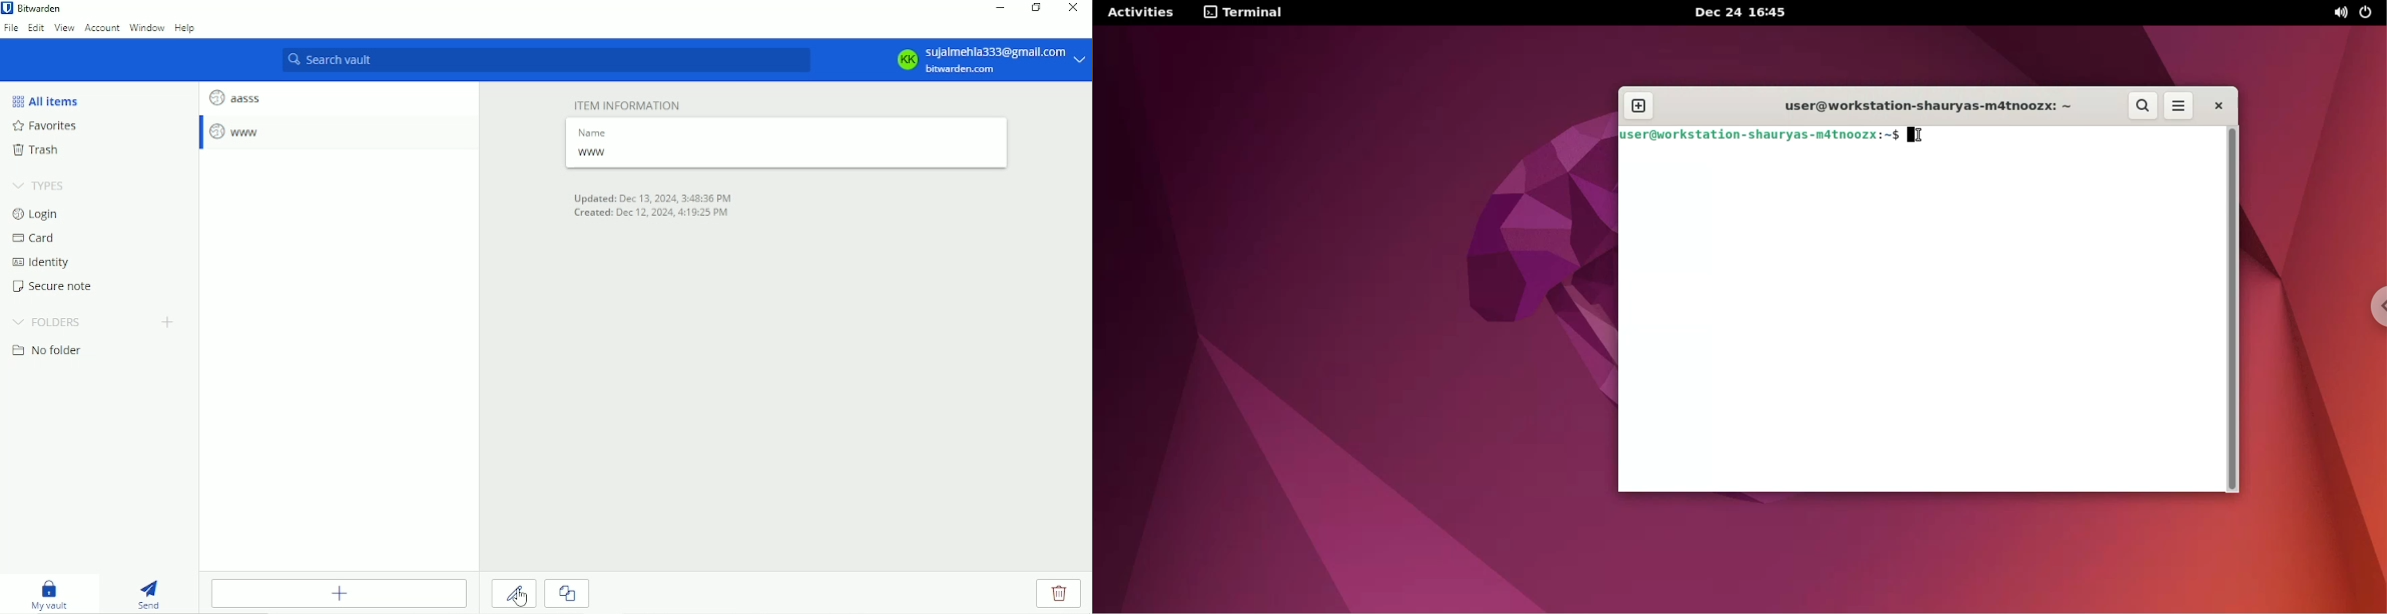 The width and height of the screenshot is (2408, 616). I want to click on Account, so click(101, 29).